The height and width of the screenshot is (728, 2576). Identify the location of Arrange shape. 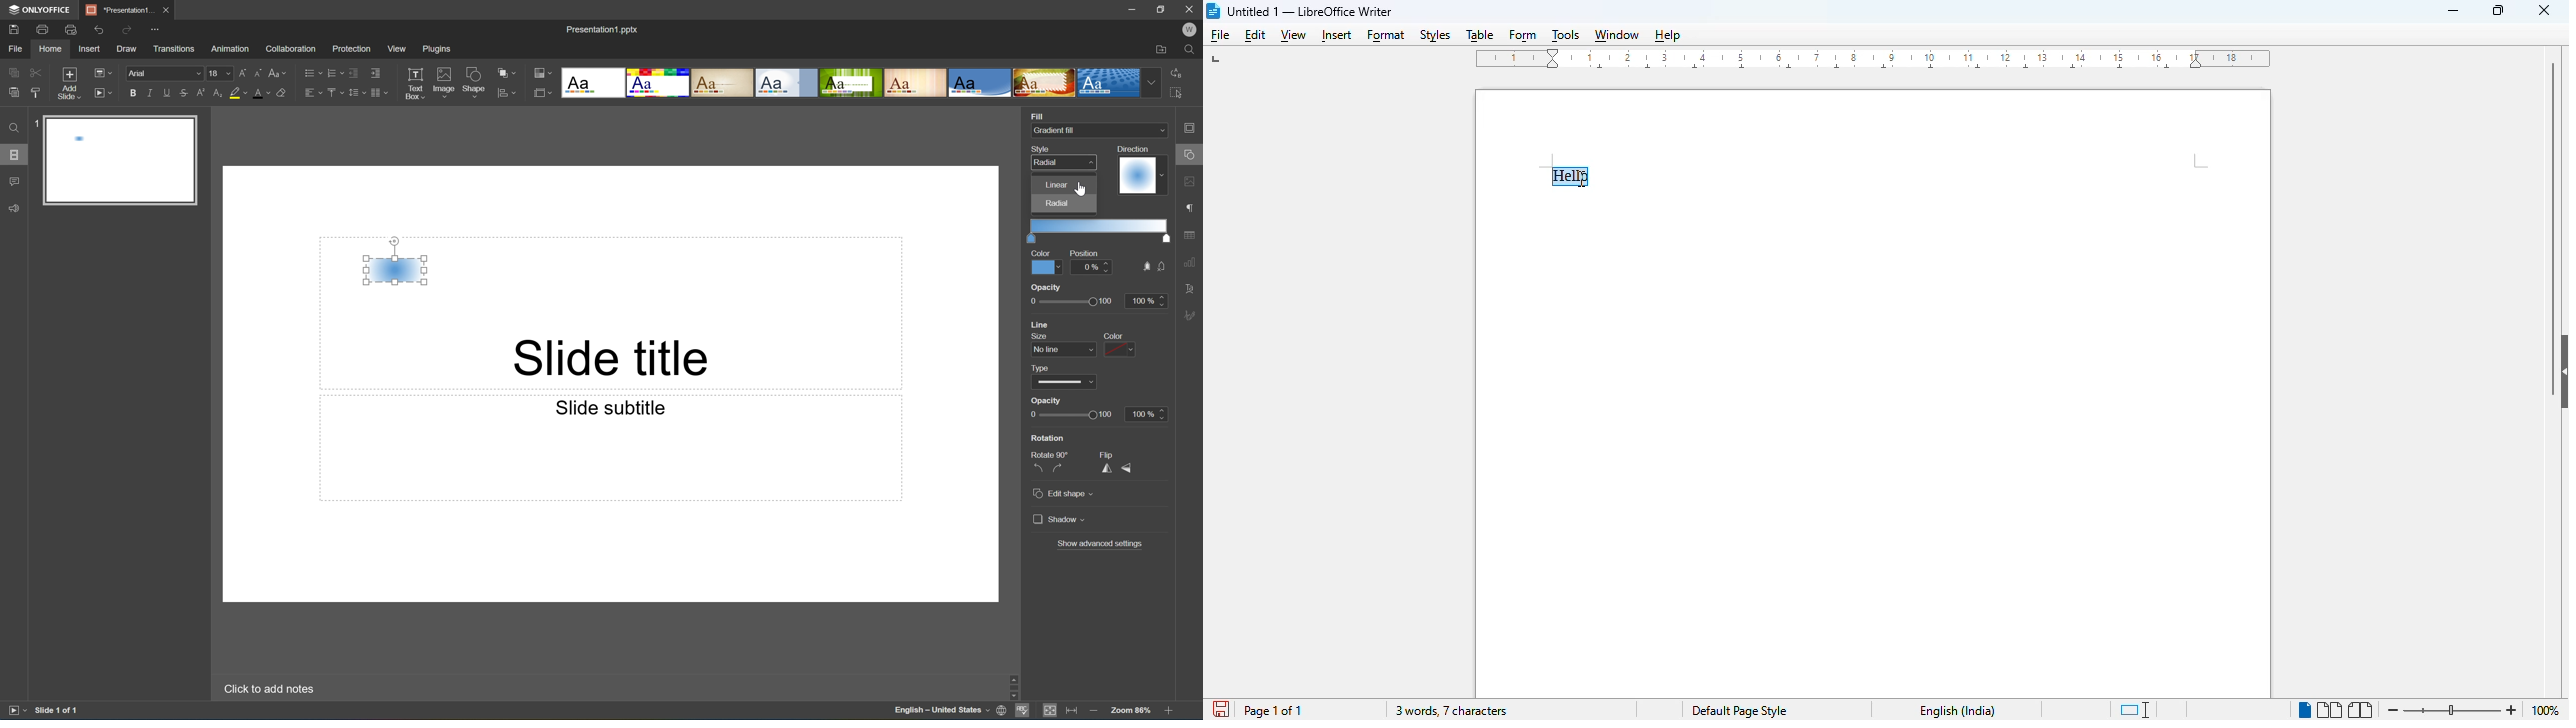
(509, 73).